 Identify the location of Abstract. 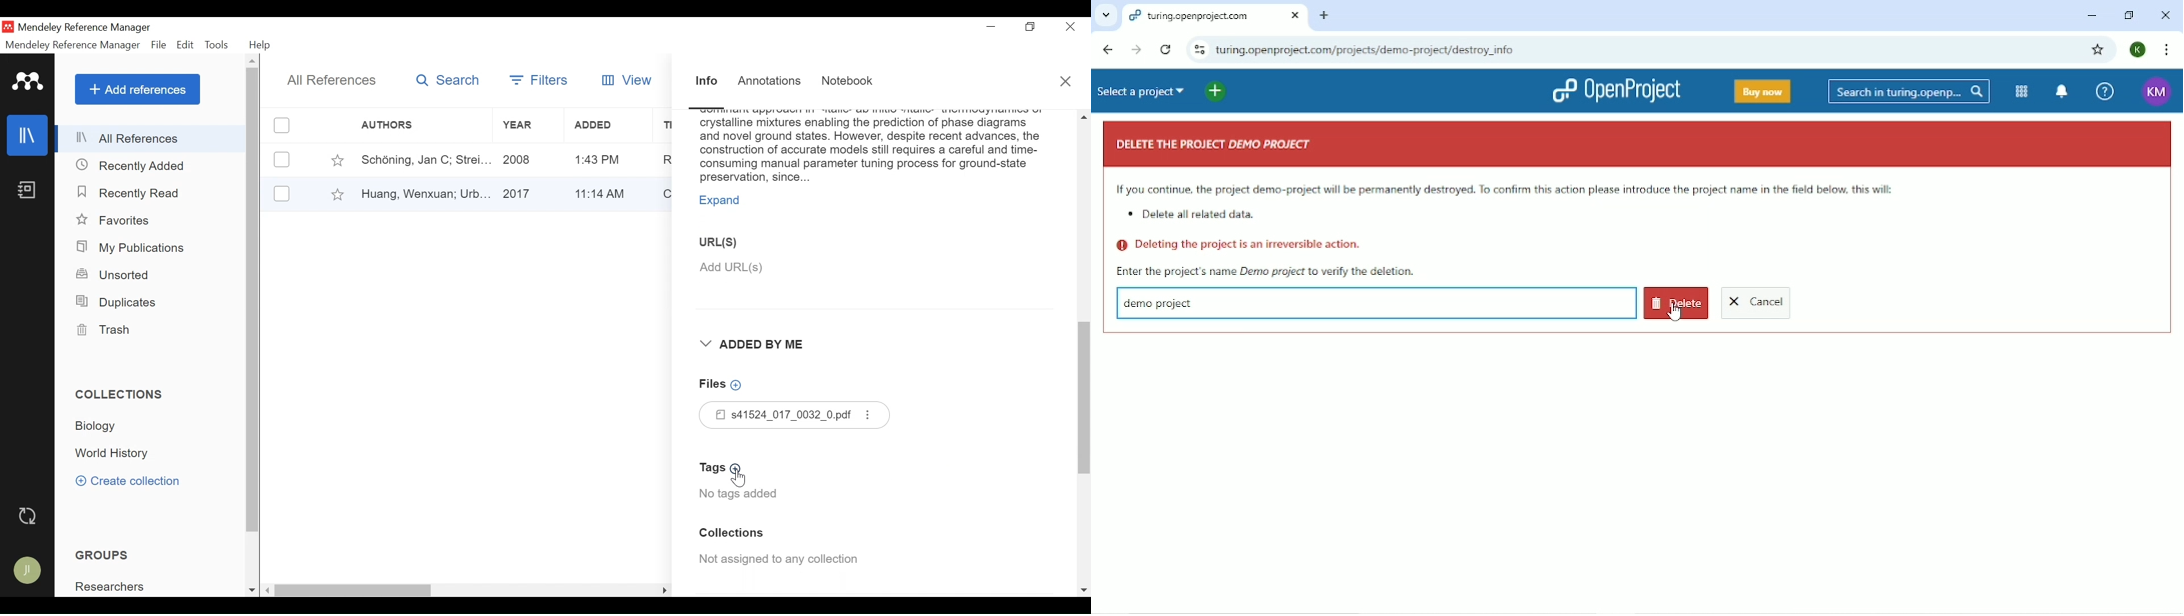
(871, 148).